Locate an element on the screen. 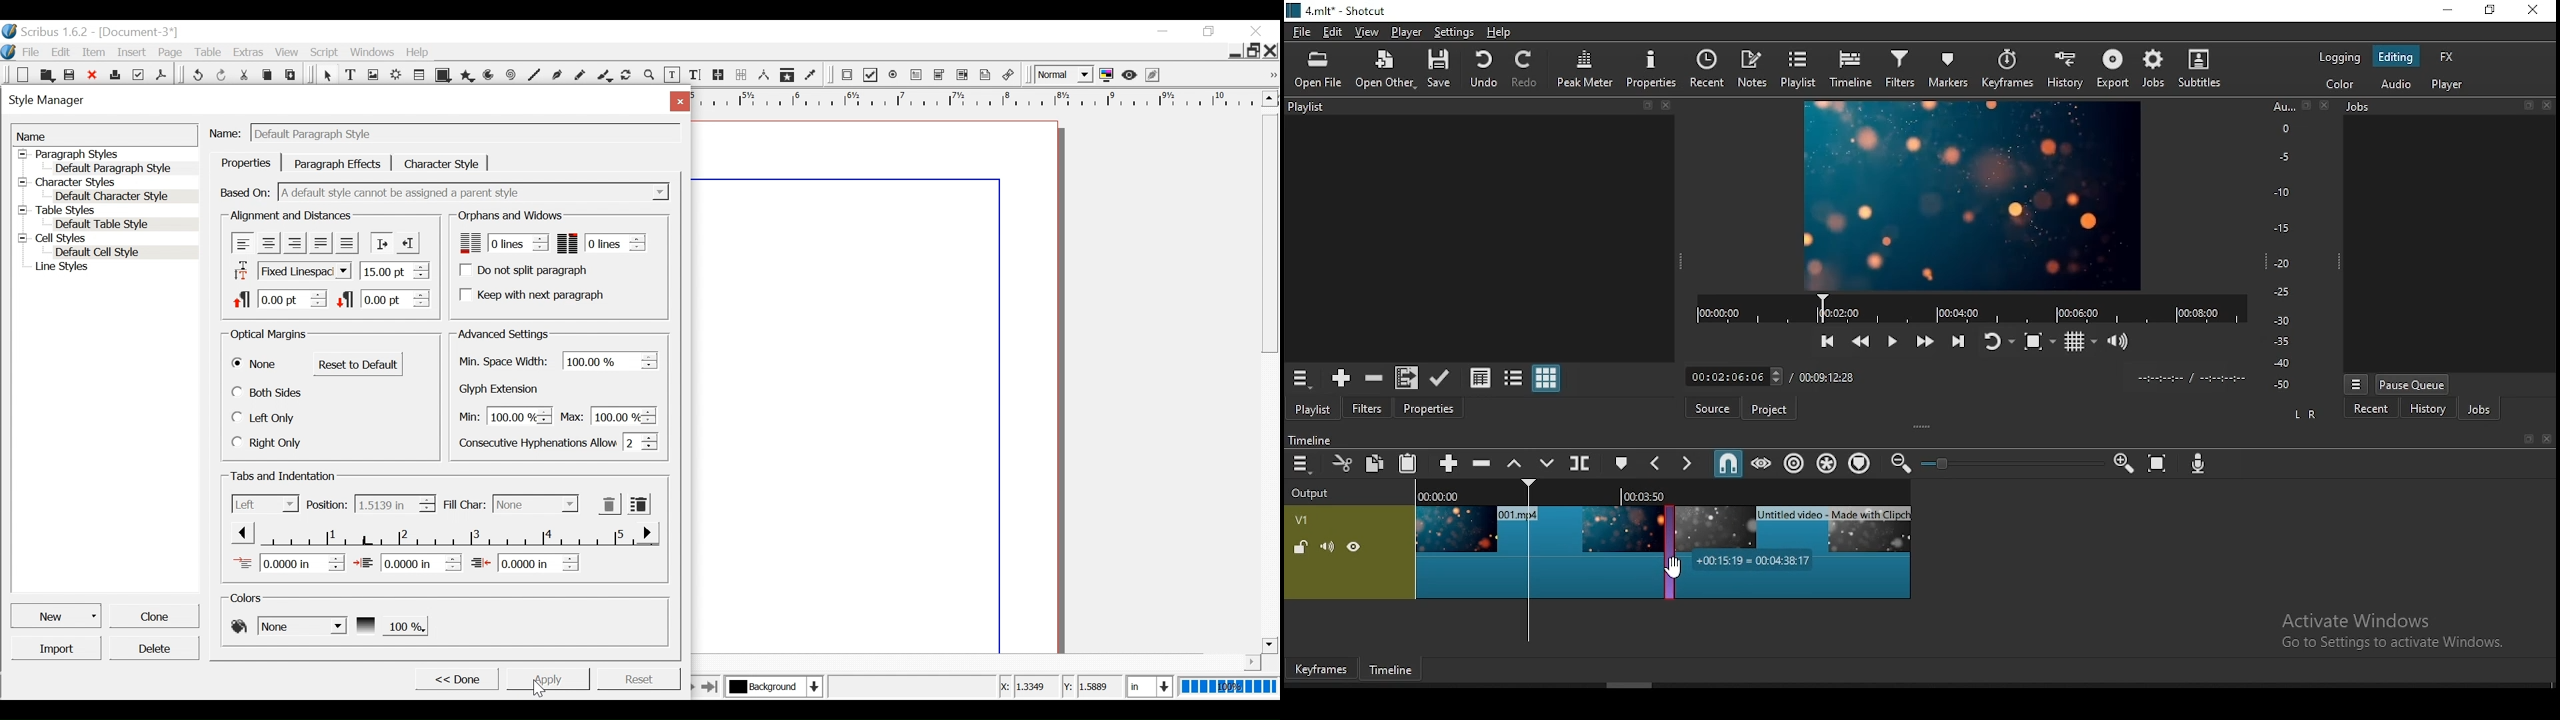 Image resolution: width=2576 pixels, height=728 pixels. File is located at coordinates (31, 52).